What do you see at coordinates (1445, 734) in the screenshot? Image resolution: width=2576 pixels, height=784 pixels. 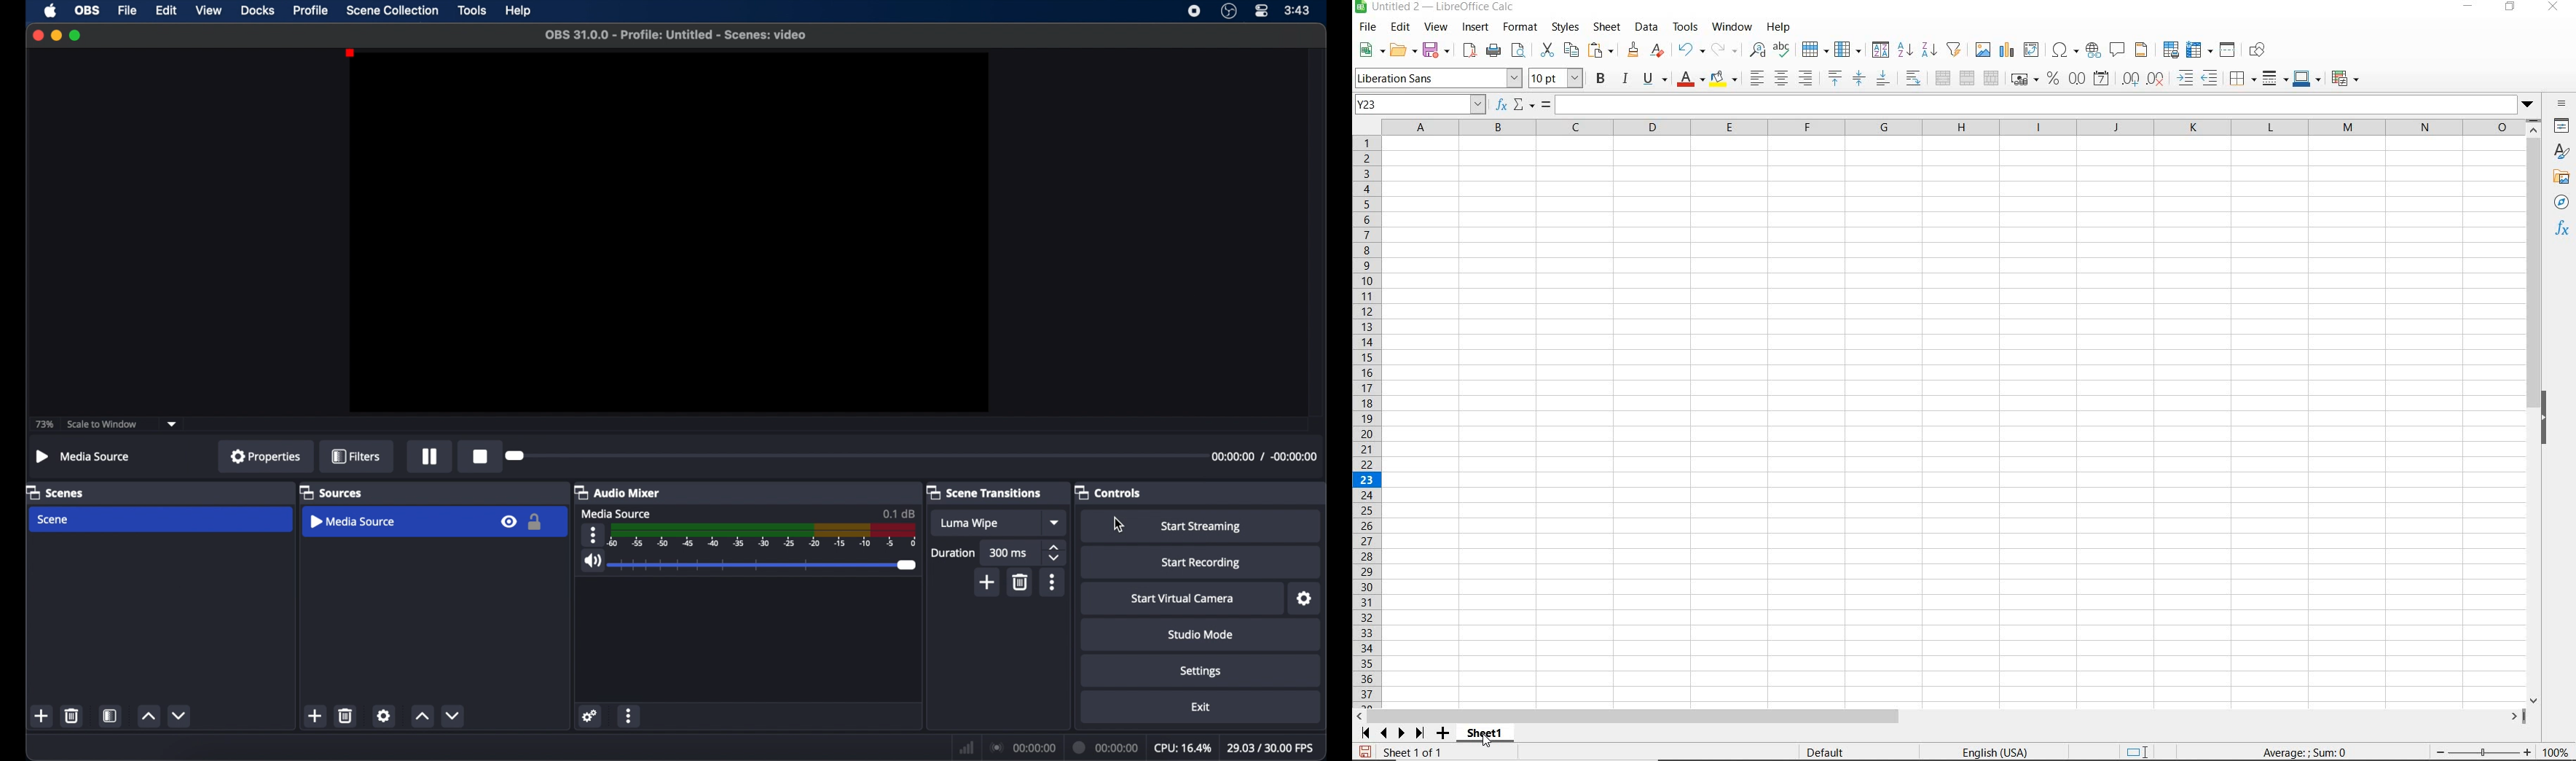 I see `ADD SHEET` at bounding box center [1445, 734].